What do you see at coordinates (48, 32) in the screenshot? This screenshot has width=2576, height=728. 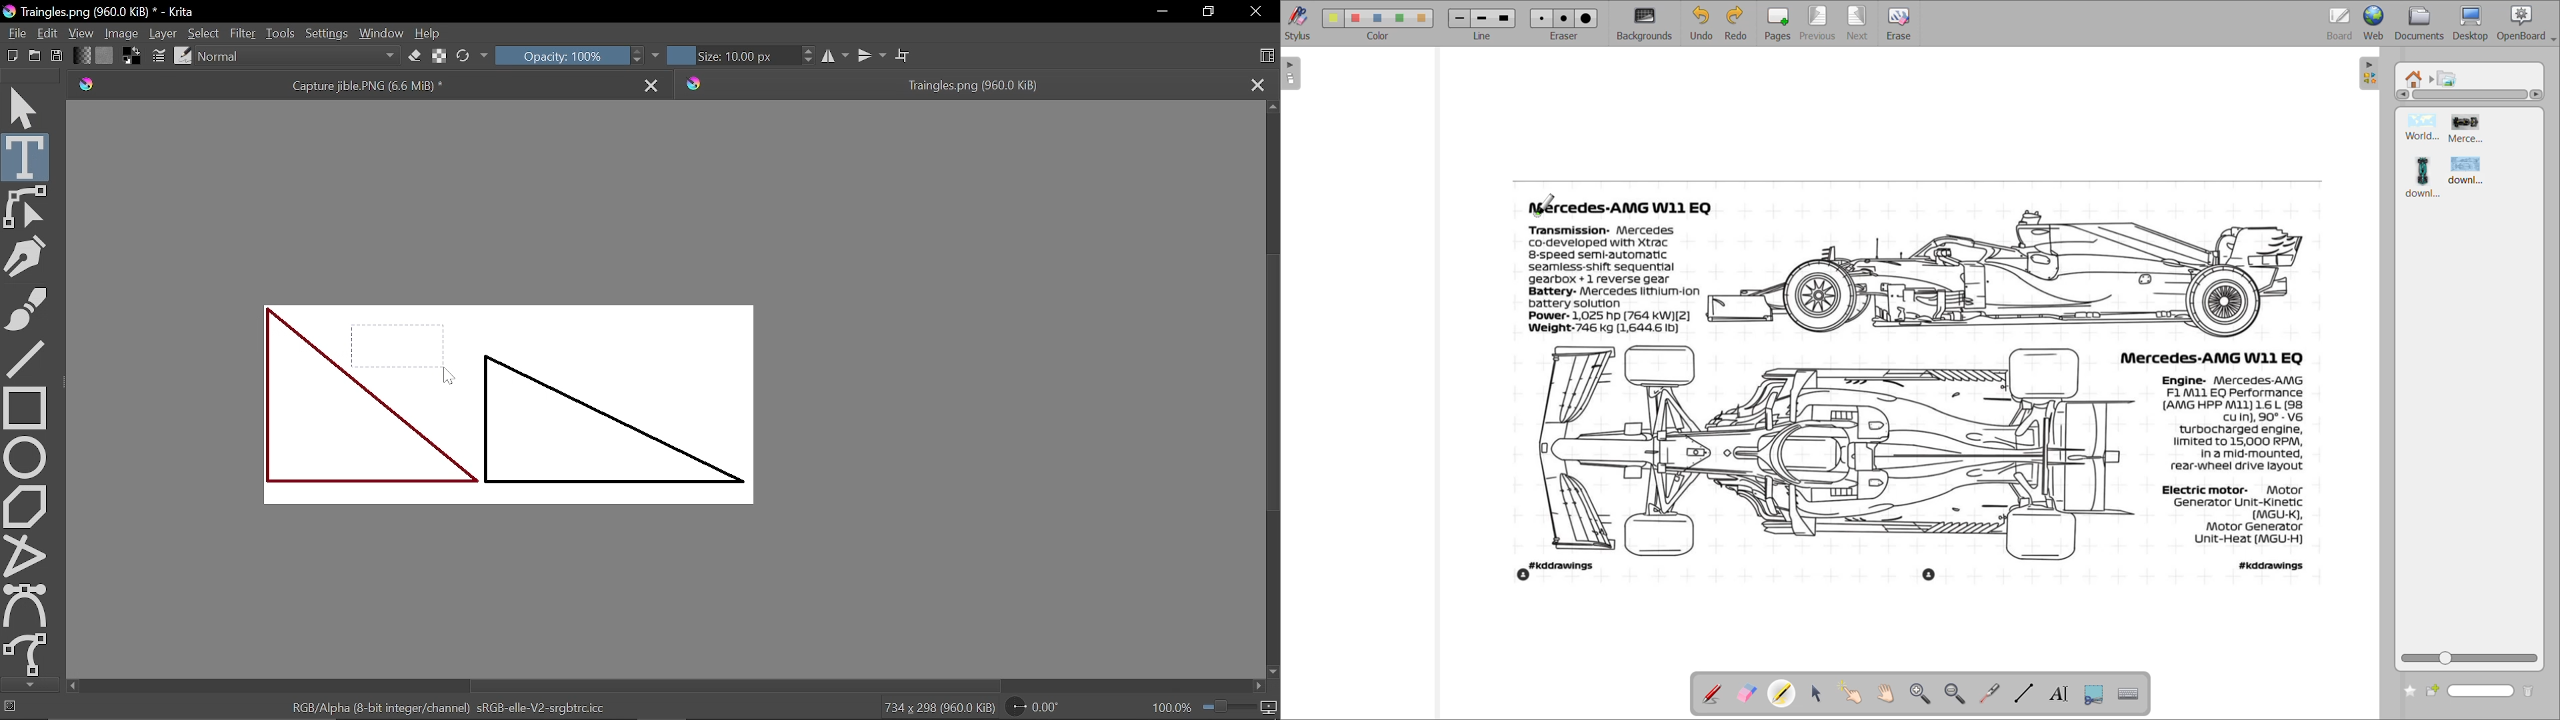 I see `Edit` at bounding box center [48, 32].